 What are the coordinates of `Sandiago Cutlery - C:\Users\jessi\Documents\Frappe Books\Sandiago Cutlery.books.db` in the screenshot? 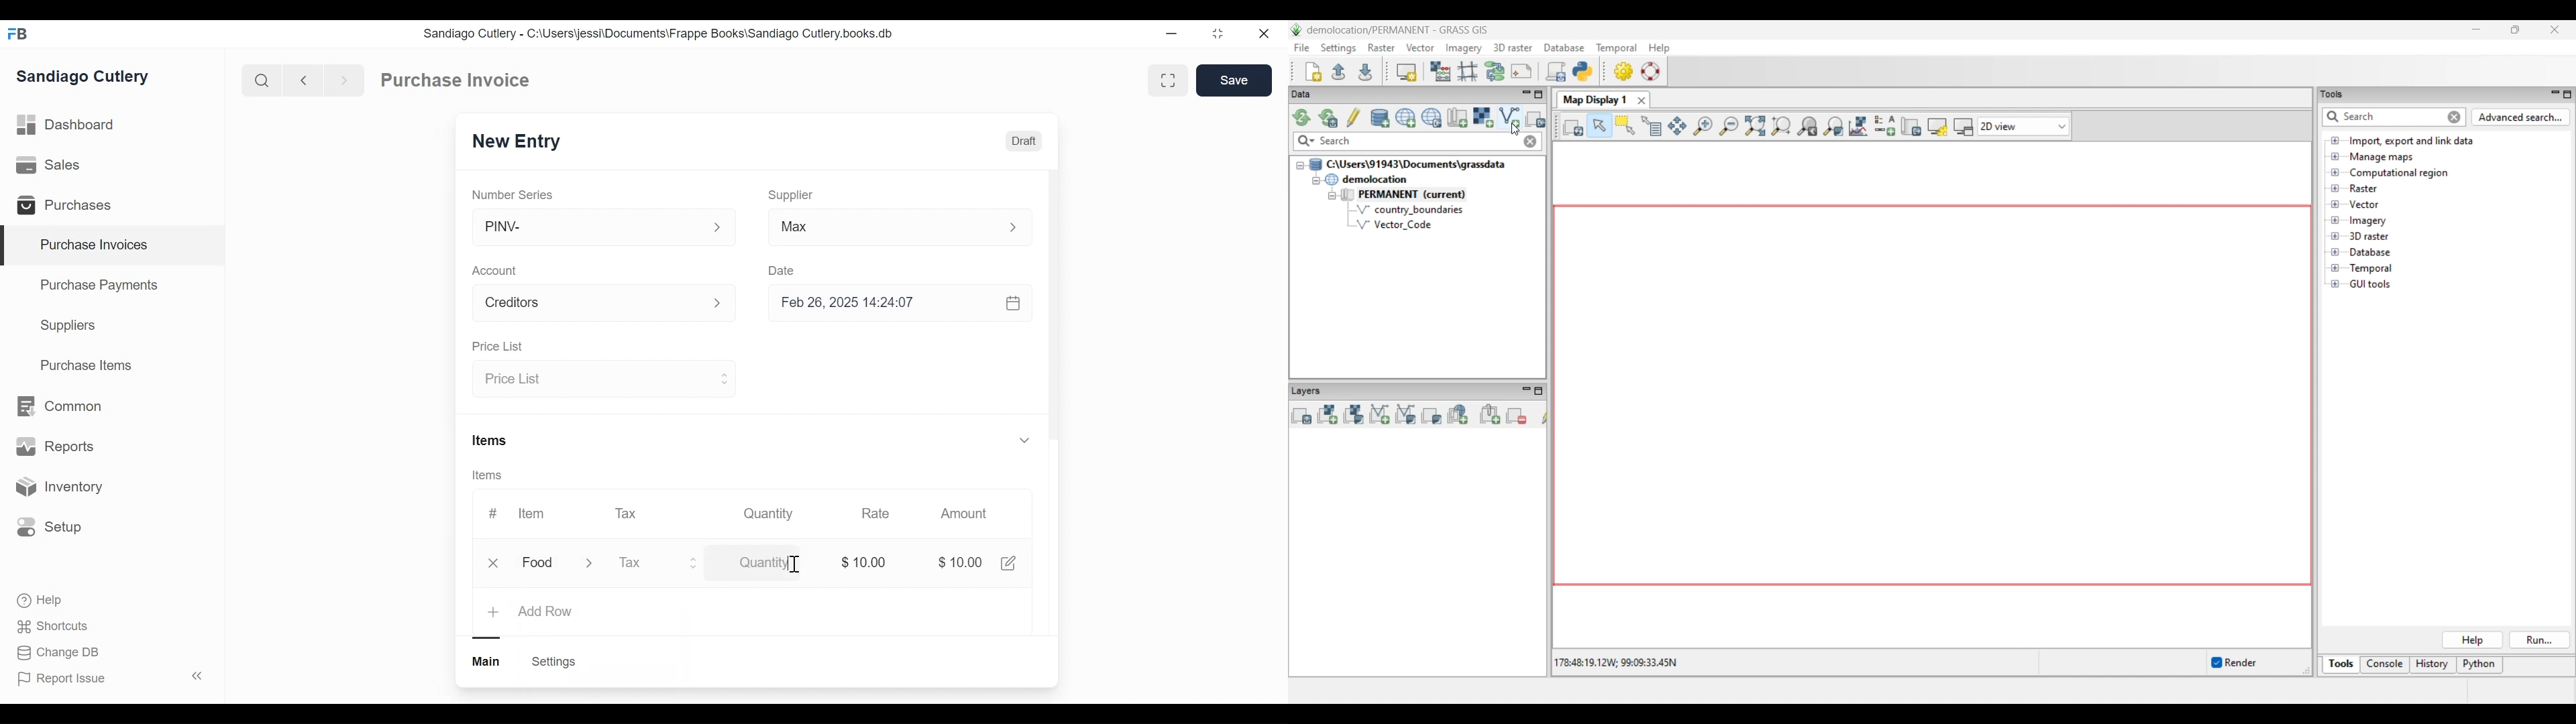 It's located at (659, 34).